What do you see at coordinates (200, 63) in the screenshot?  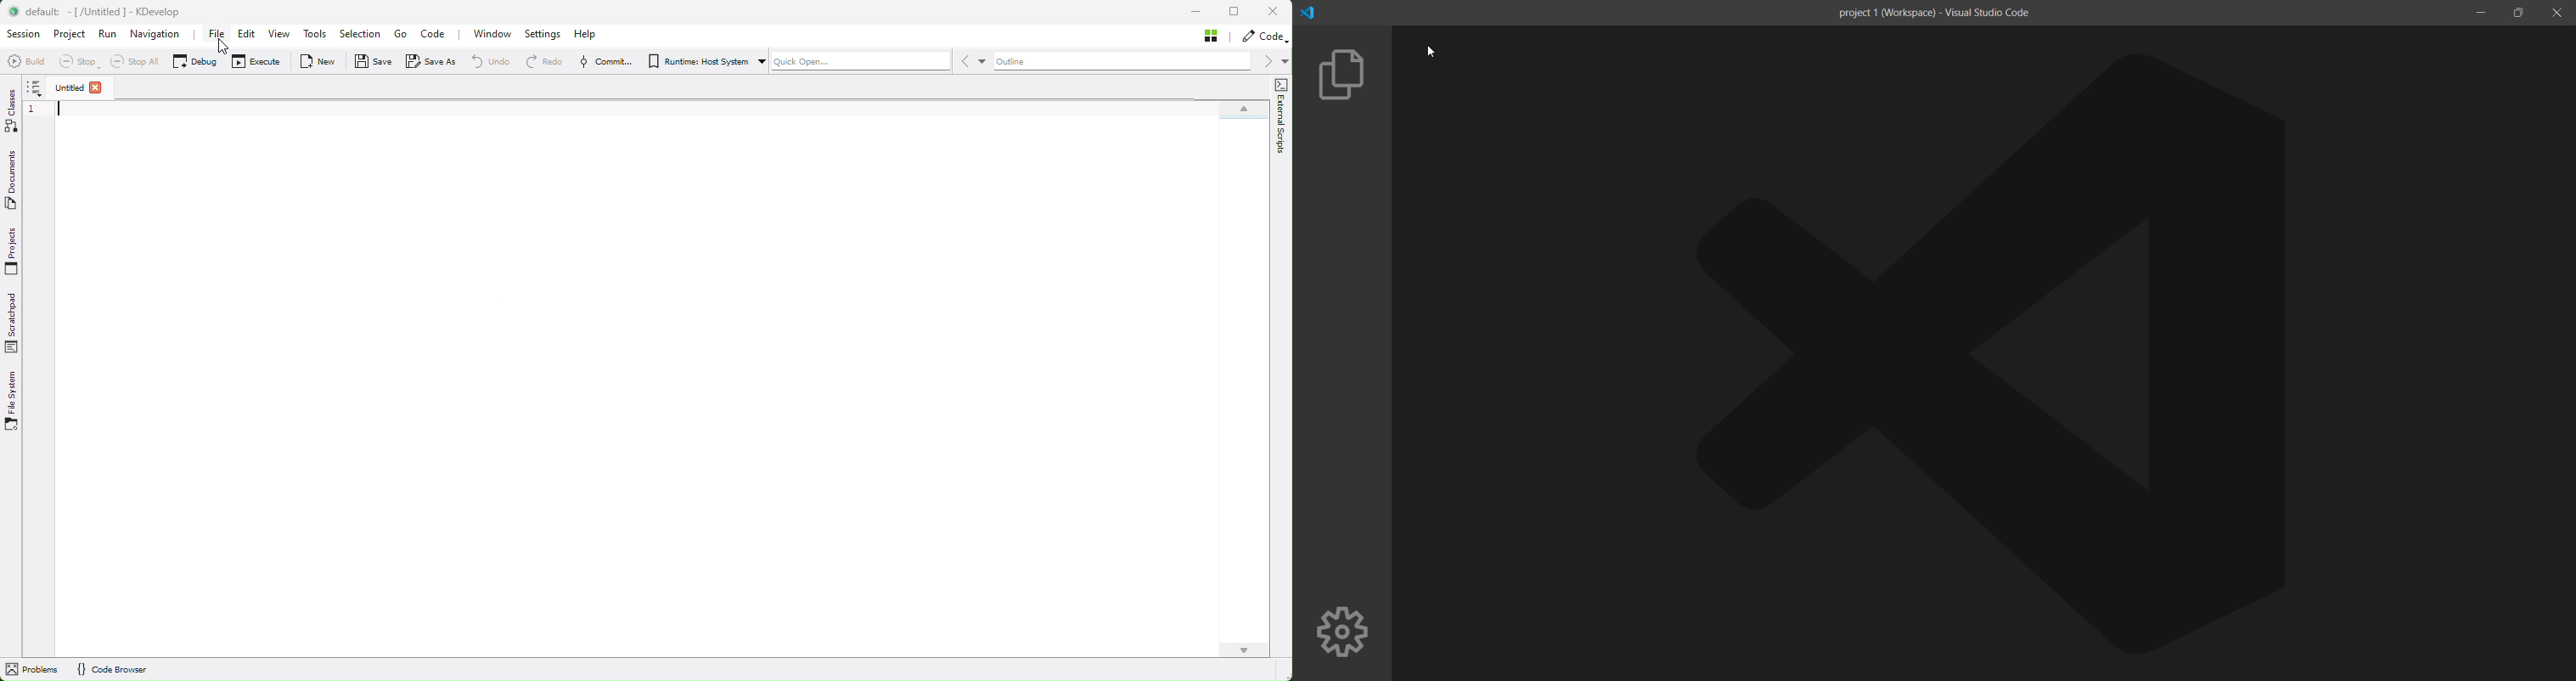 I see `Debug` at bounding box center [200, 63].